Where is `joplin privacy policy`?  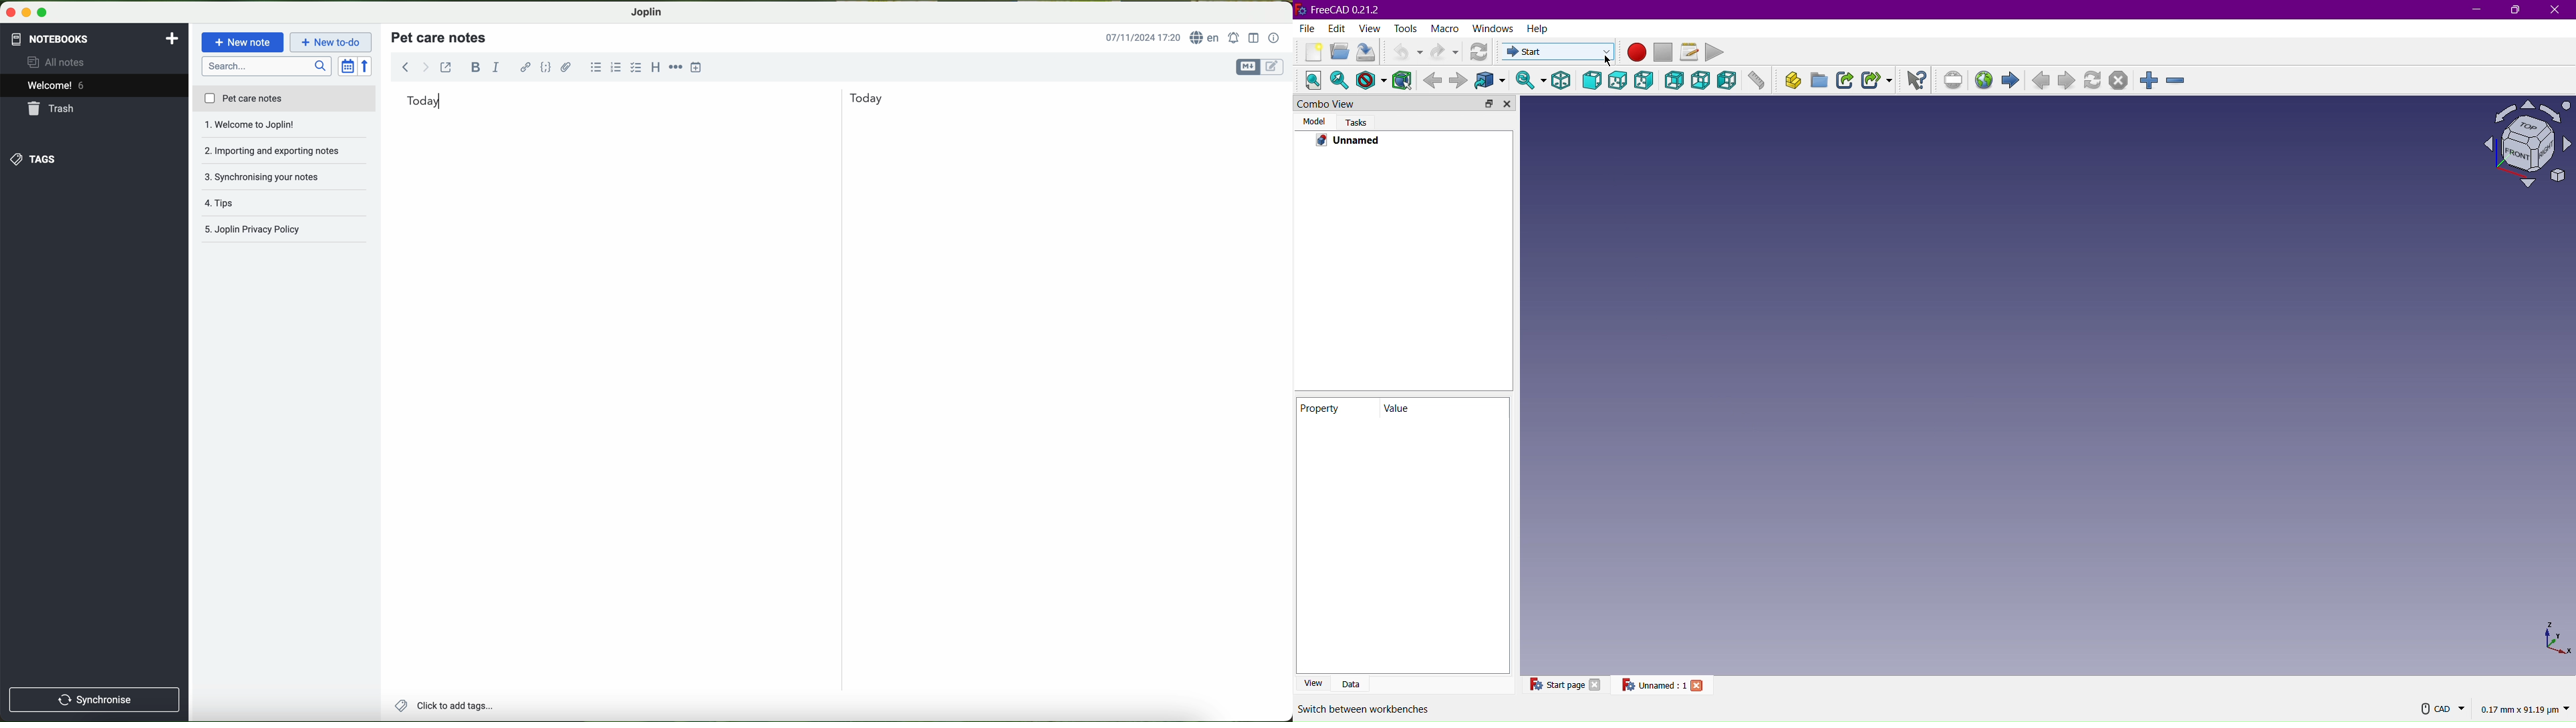
joplin privacy policy is located at coordinates (279, 231).